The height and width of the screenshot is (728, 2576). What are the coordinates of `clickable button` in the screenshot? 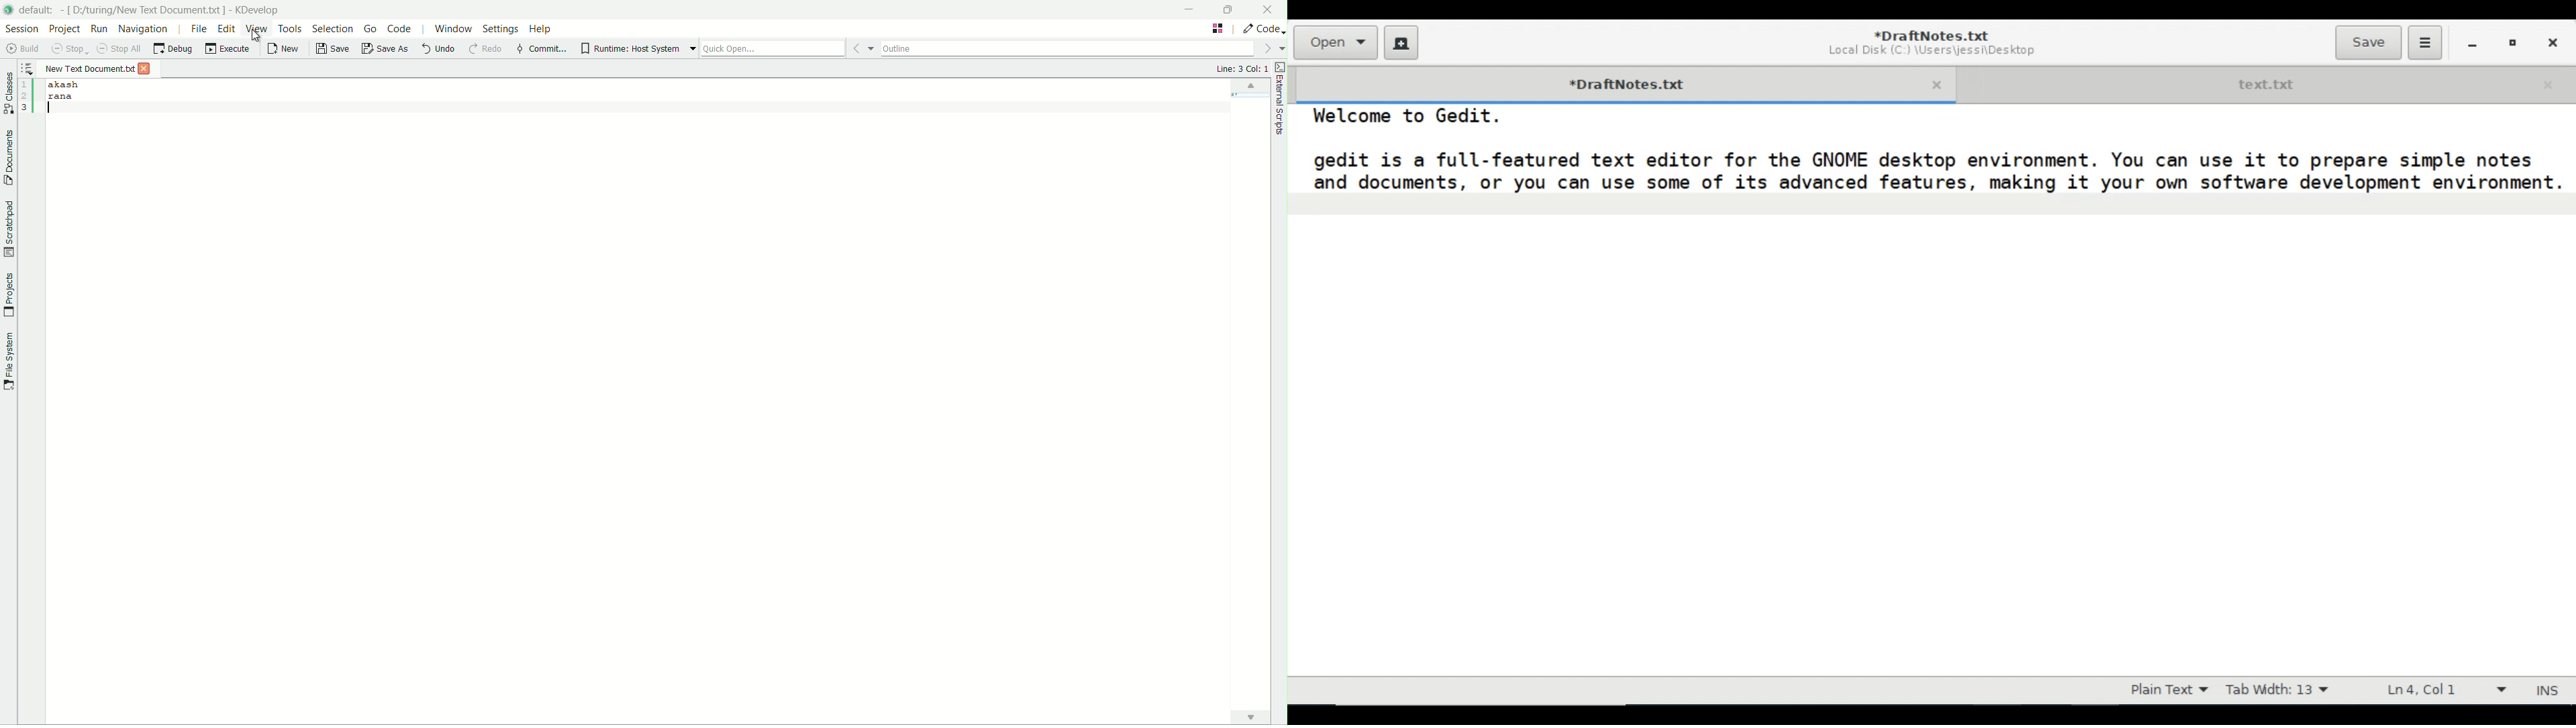 It's located at (1250, 717).